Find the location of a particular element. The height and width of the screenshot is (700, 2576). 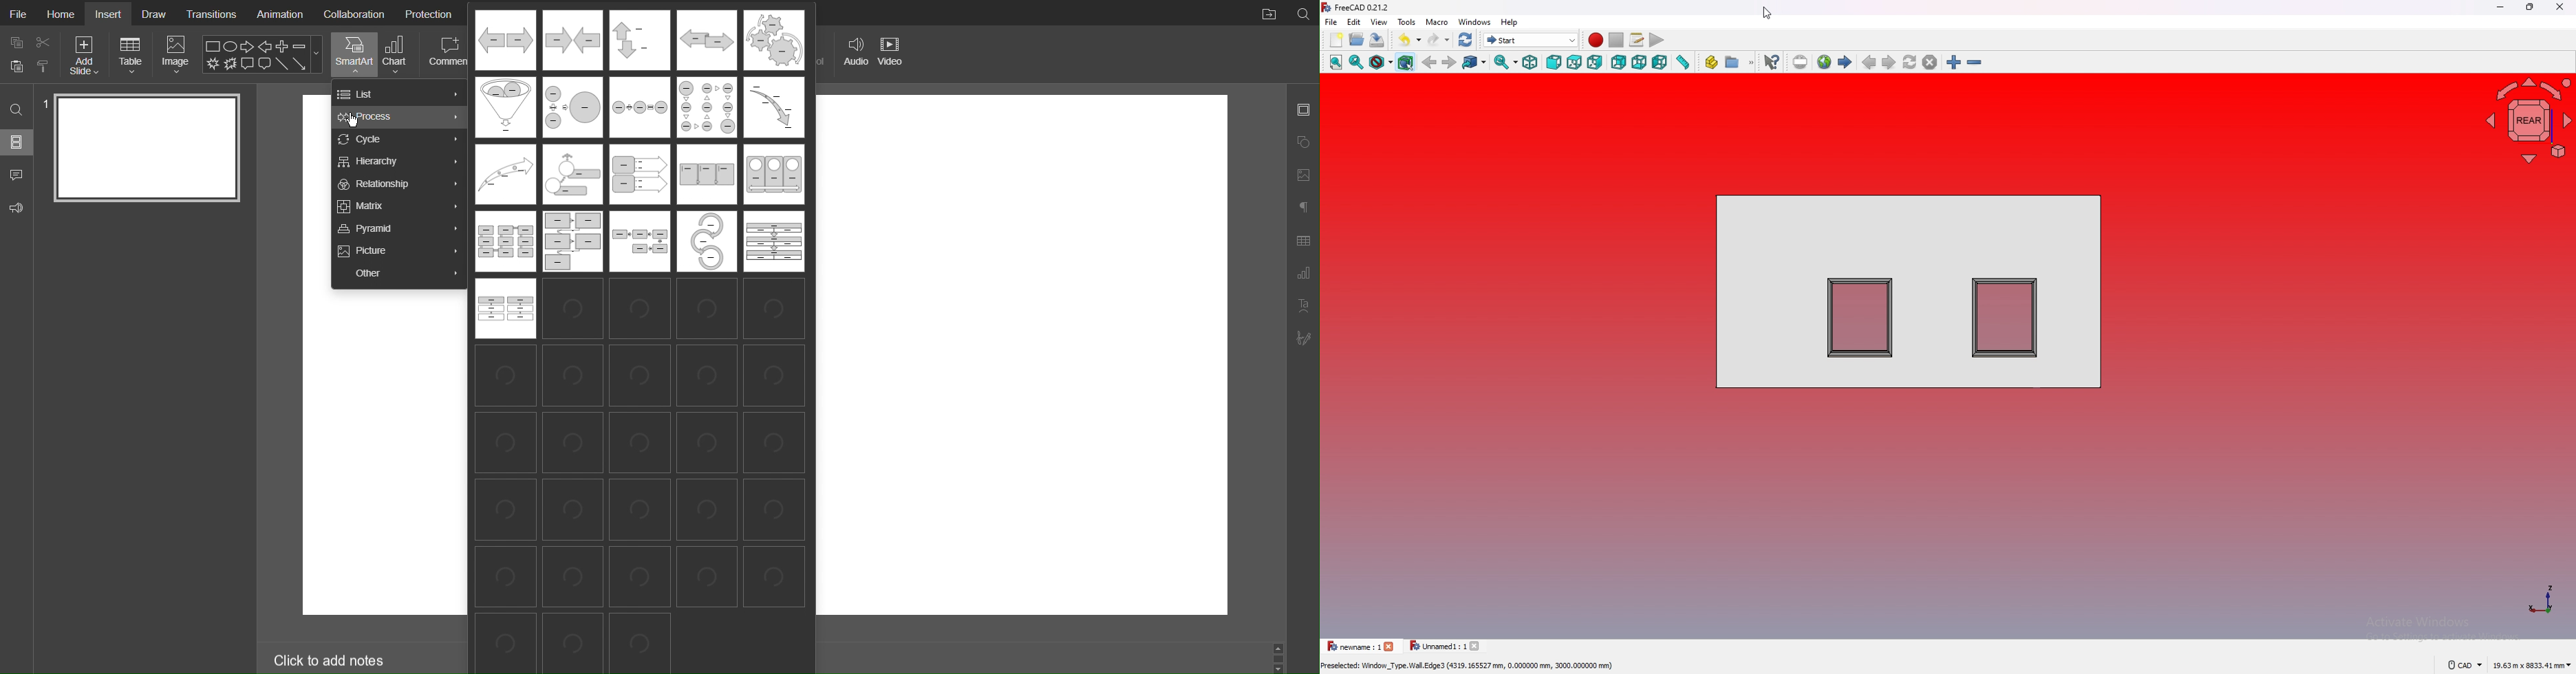

Process Template 9 is located at coordinates (708, 109).